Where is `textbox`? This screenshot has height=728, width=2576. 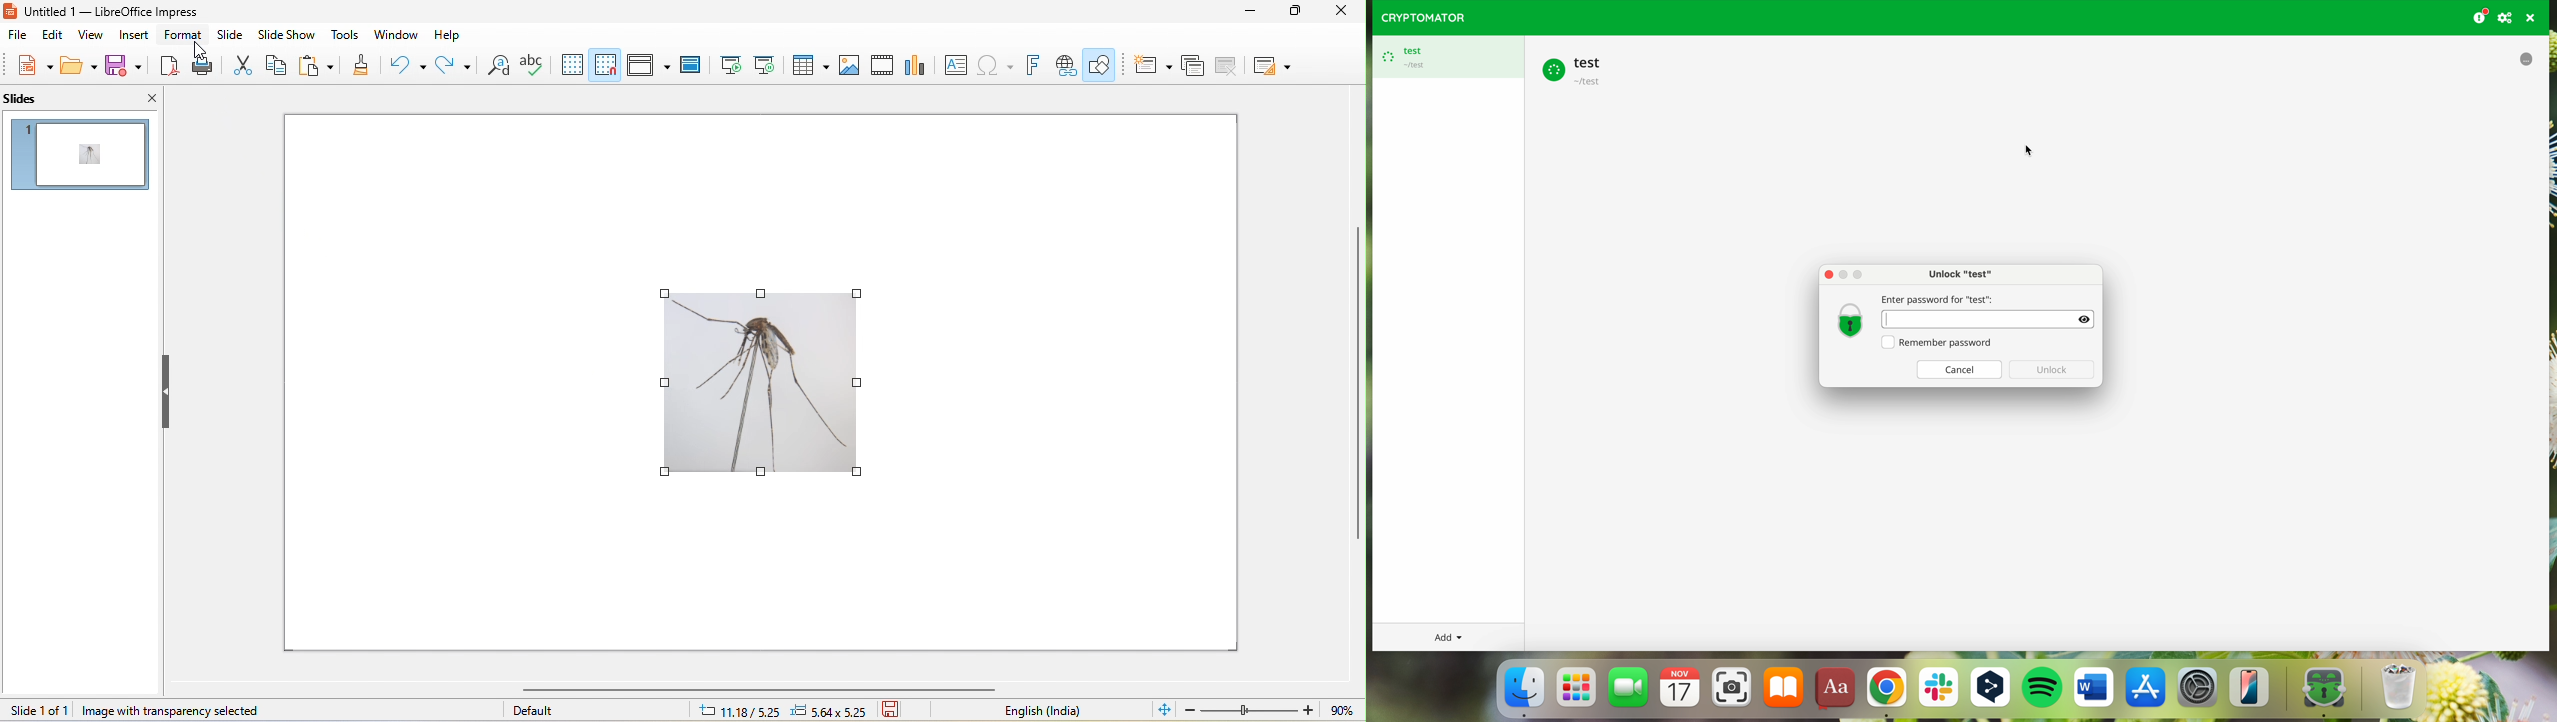 textbox is located at coordinates (954, 64).